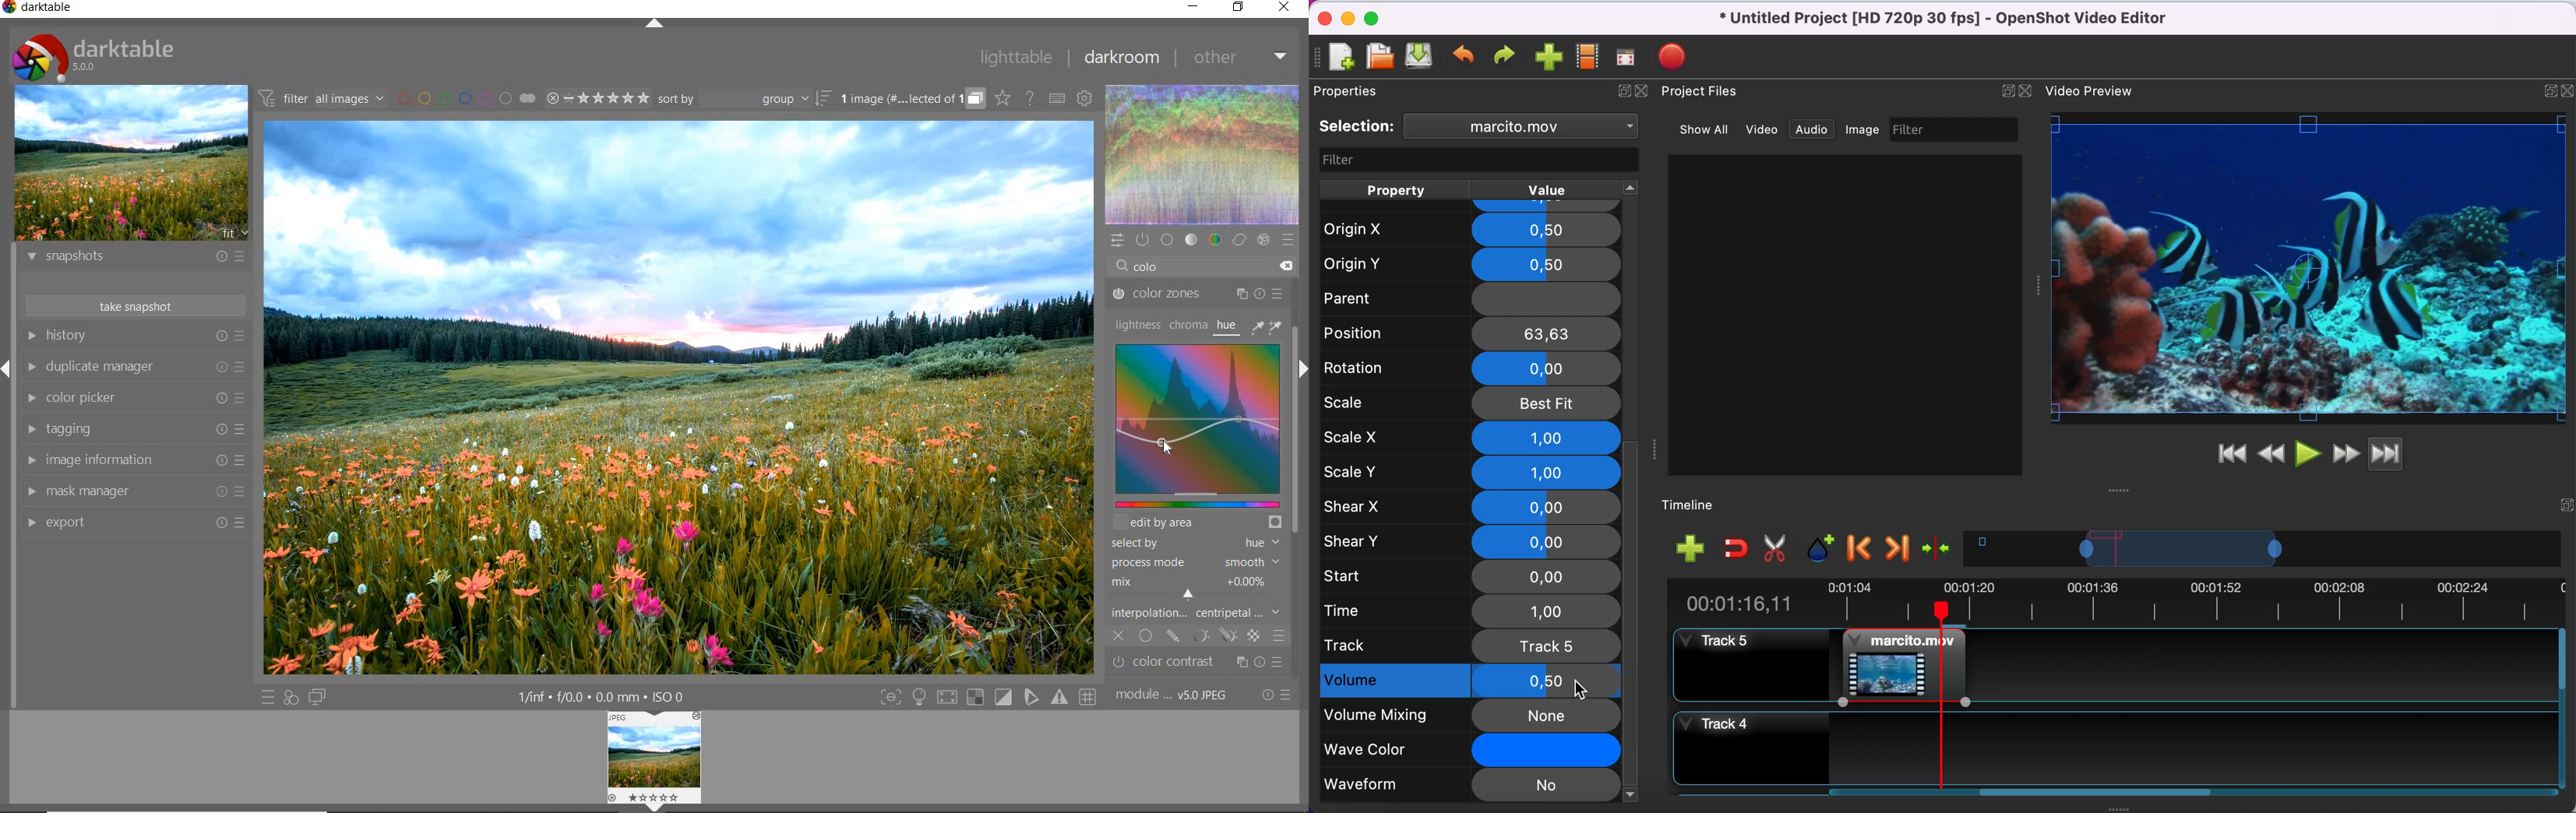  I want to click on take snapshots, so click(133, 305).